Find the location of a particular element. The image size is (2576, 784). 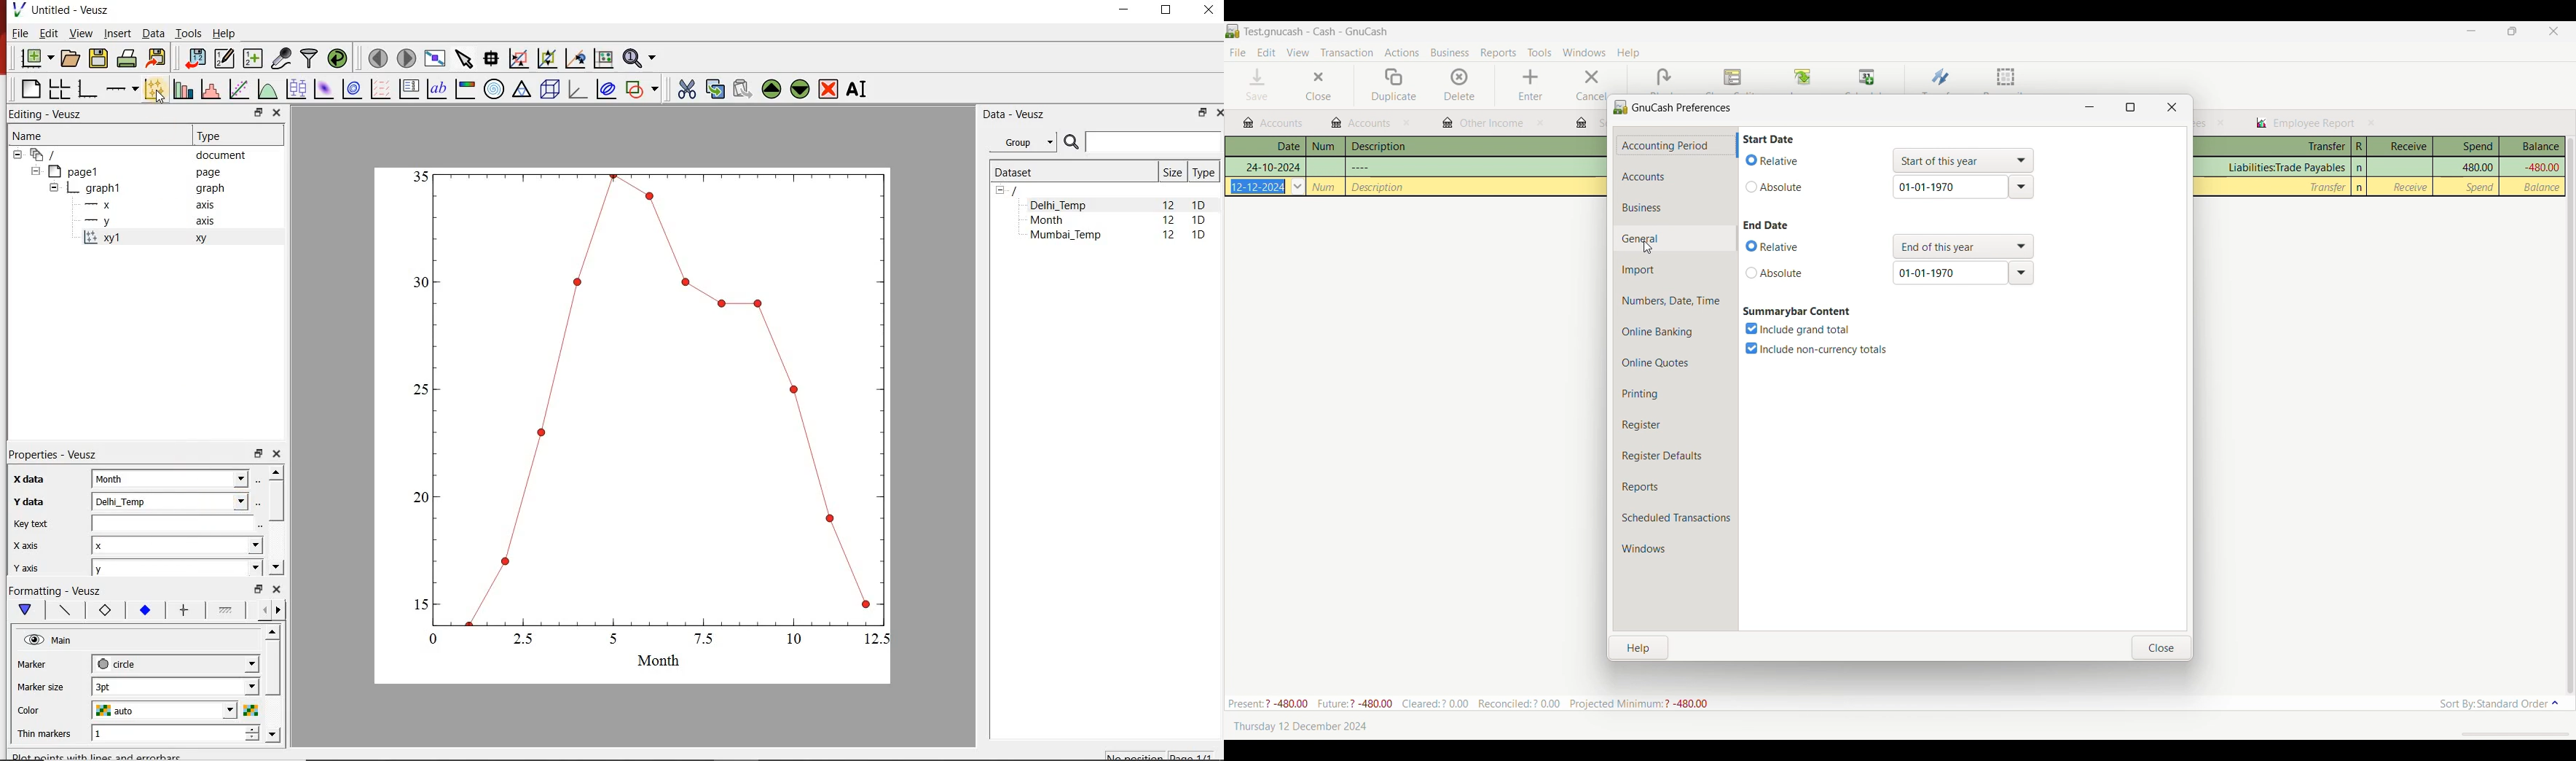

plot points with lines and errorbars is located at coordinates (153, 90).